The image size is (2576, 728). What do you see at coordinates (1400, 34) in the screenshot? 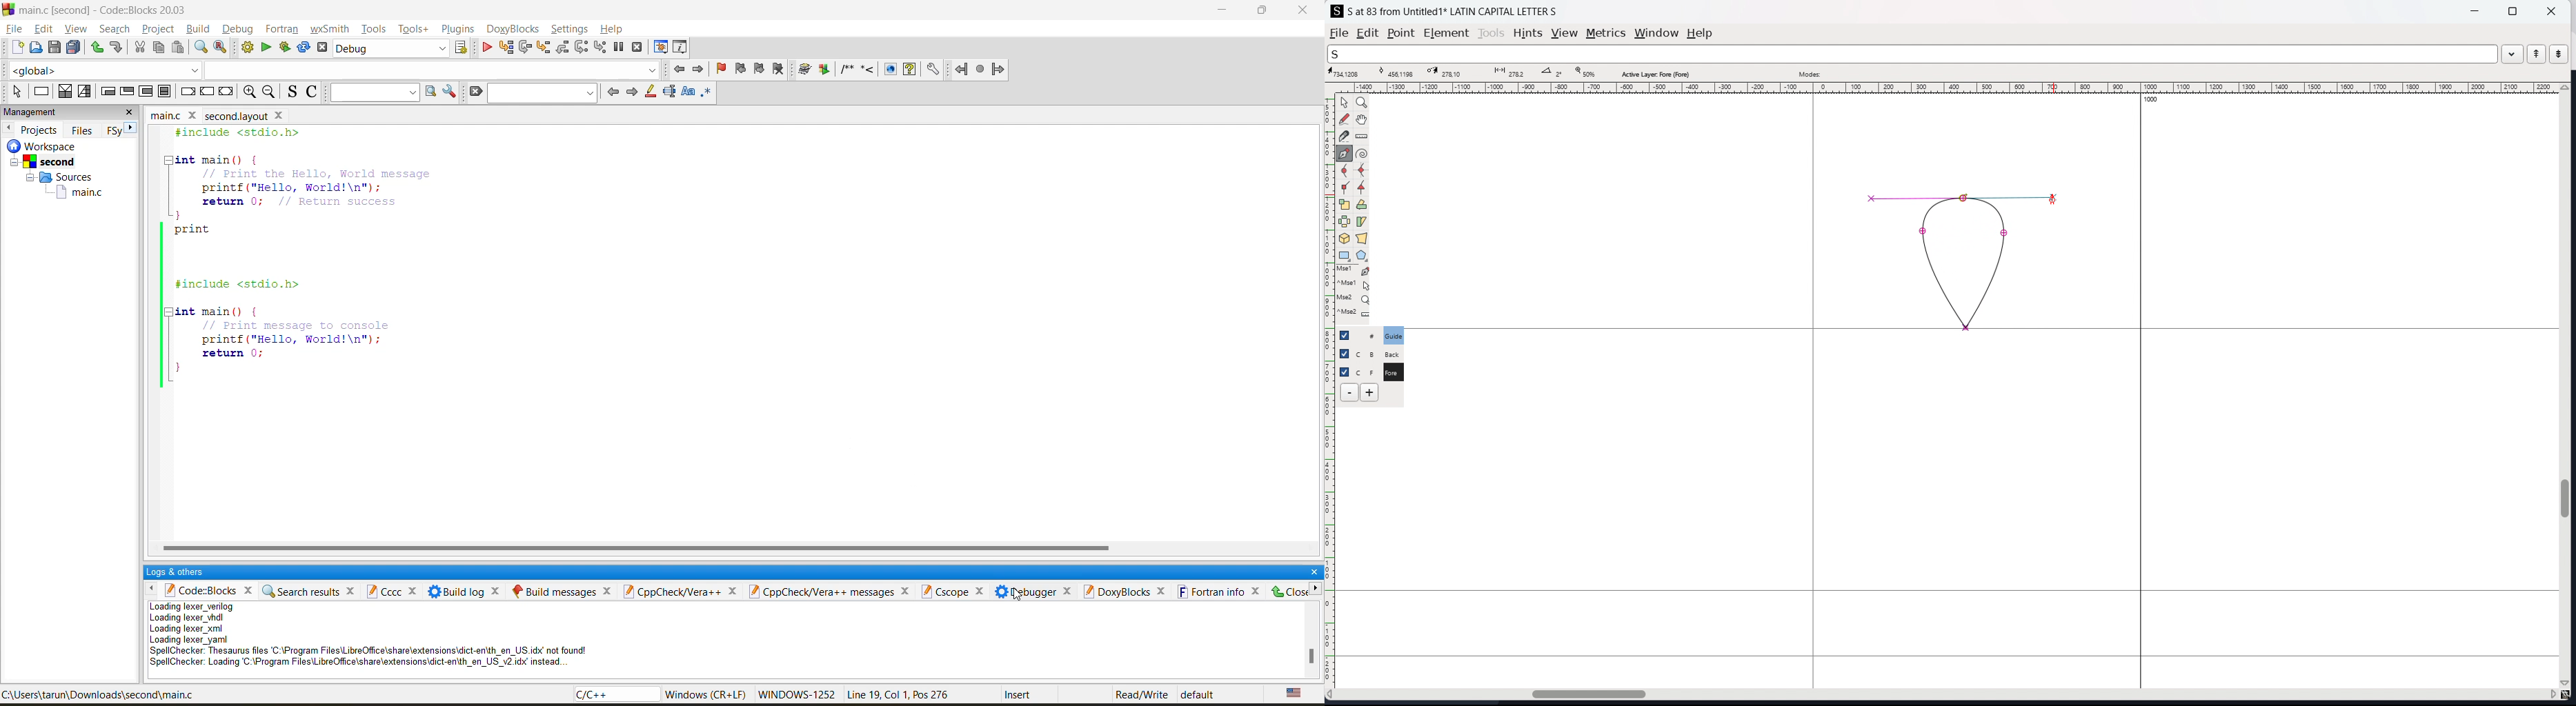
I see `point` at bounding box center [1400, 34].